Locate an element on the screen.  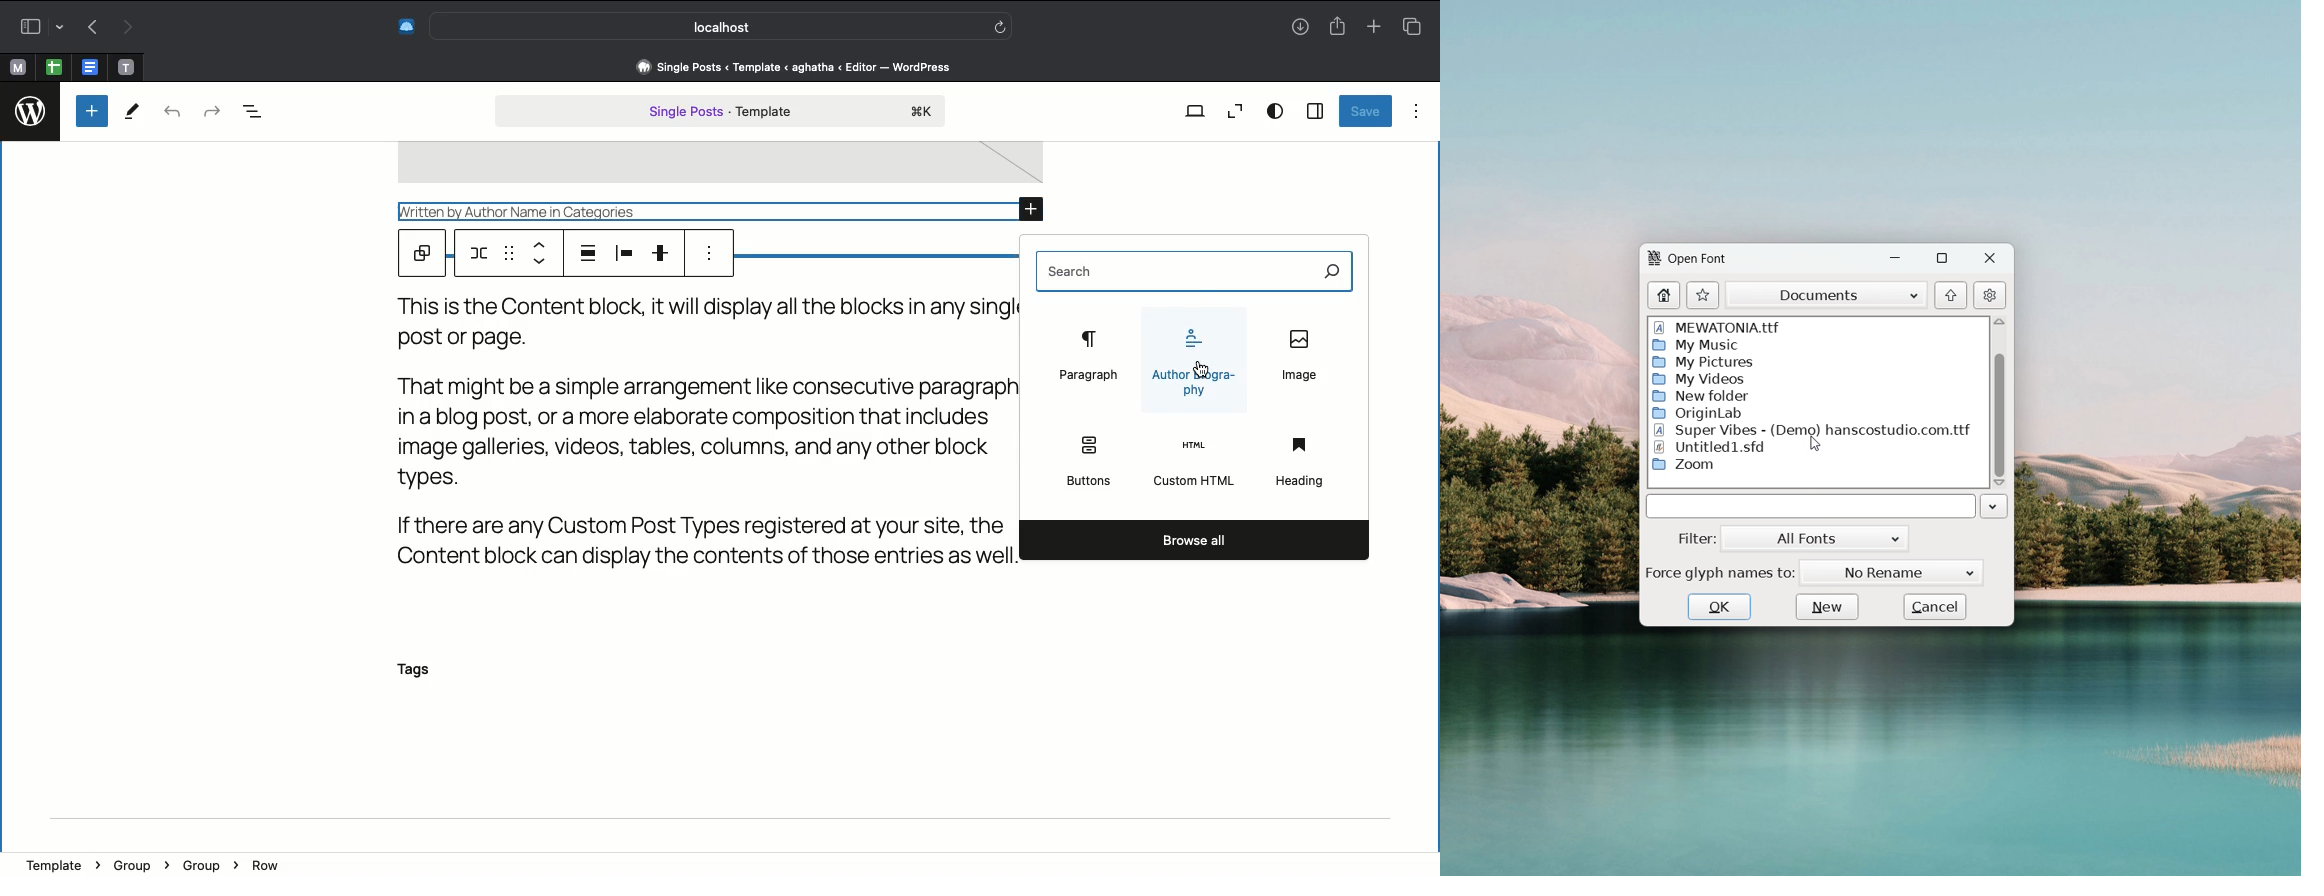
Address is located at coordinates (791, 66).